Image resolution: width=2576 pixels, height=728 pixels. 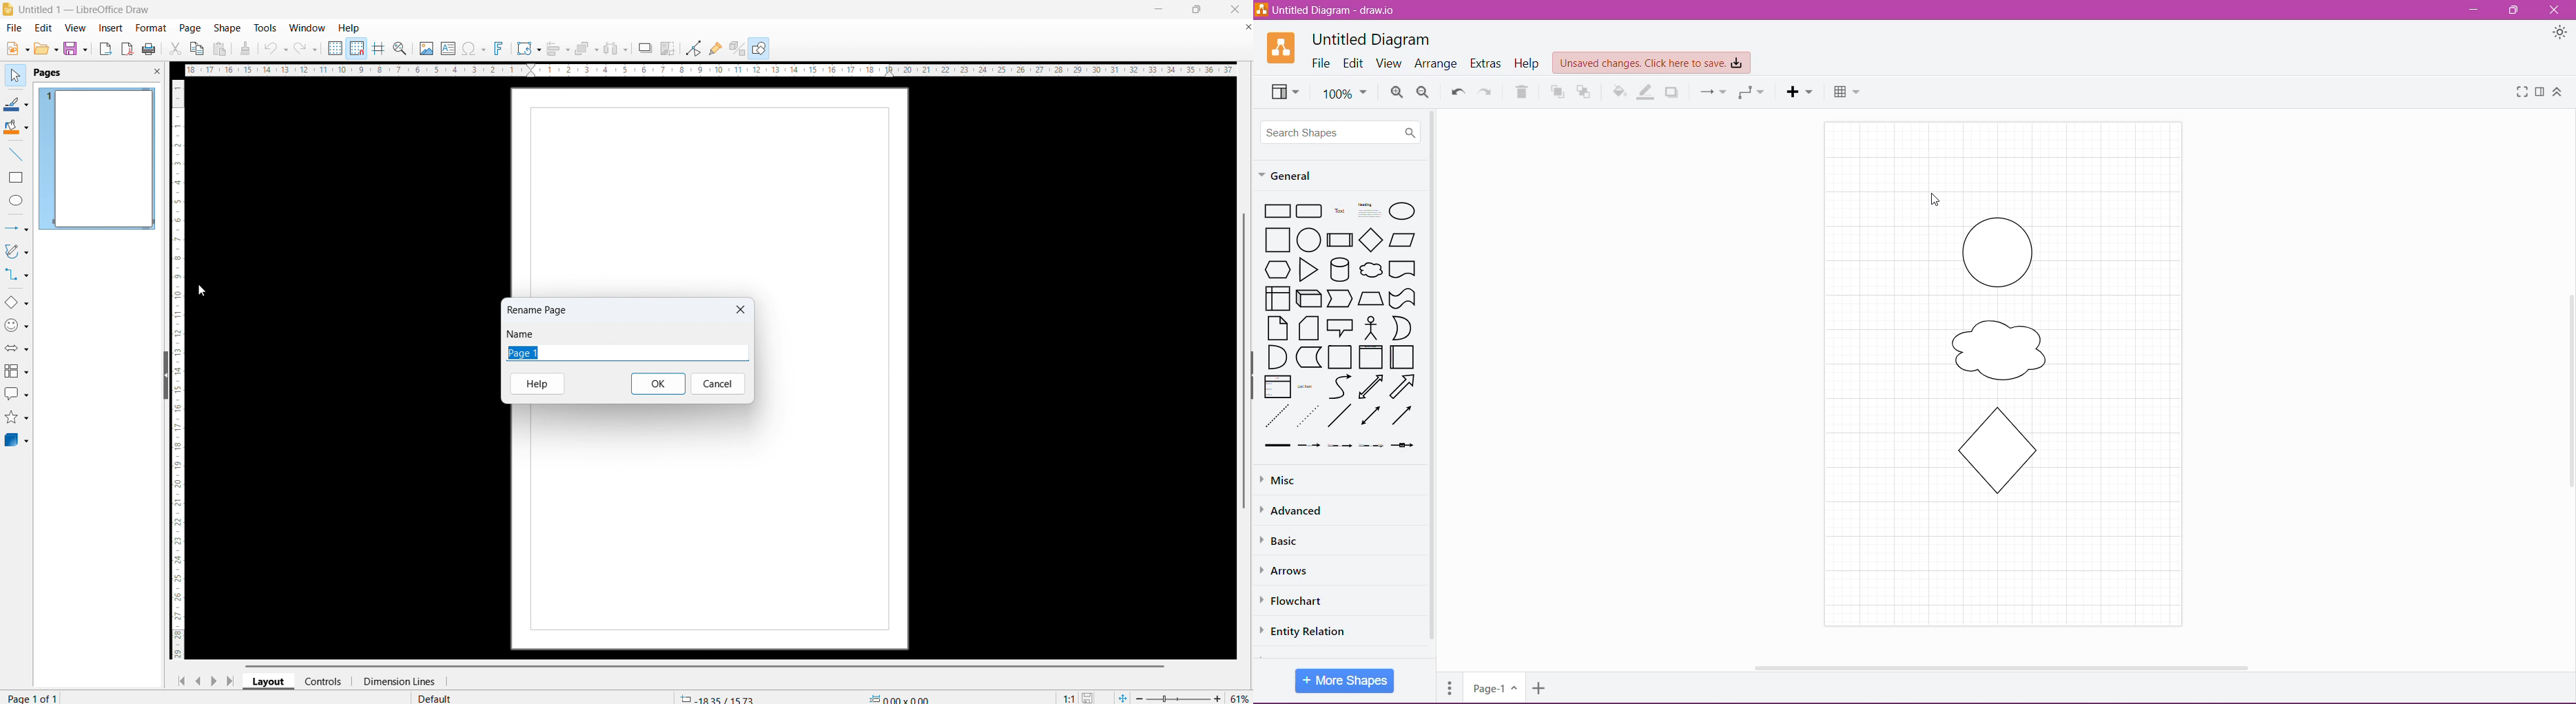 What do you see at coordinates (16, 154) in the screenshot?
I see `line tool` at bounding box center [16, 154].